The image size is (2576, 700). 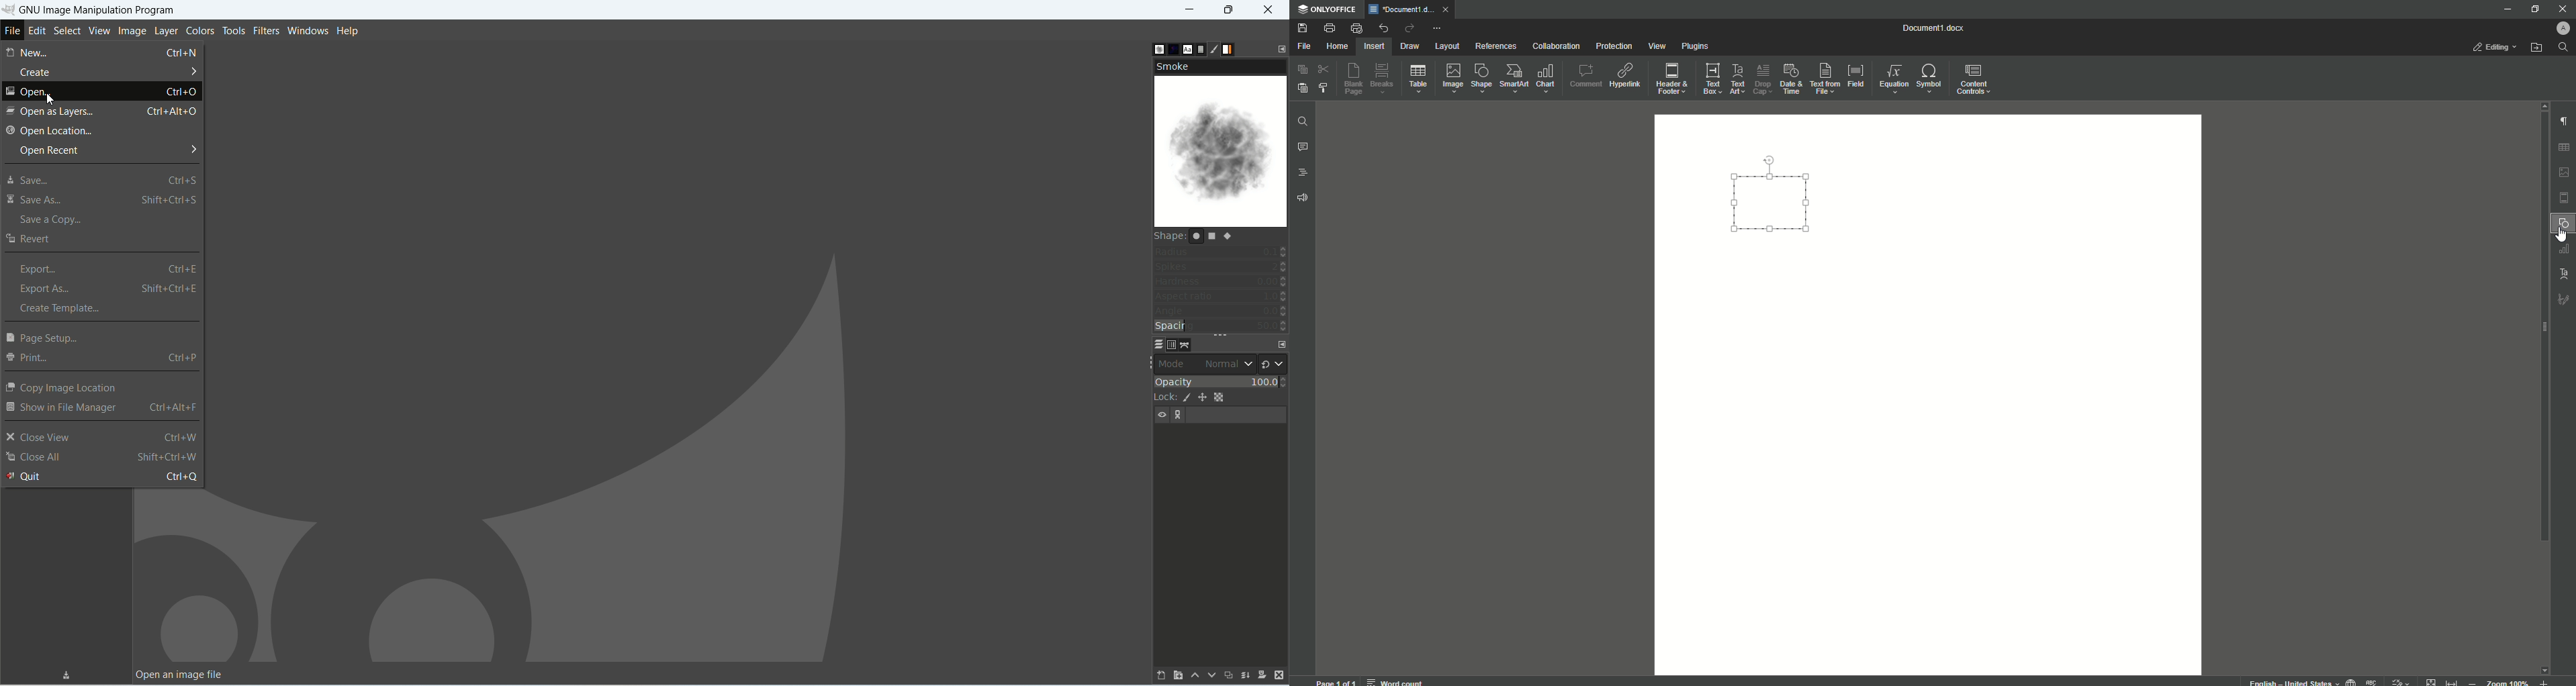 I want to click on Collaboration, so click(x=1556, y=48).